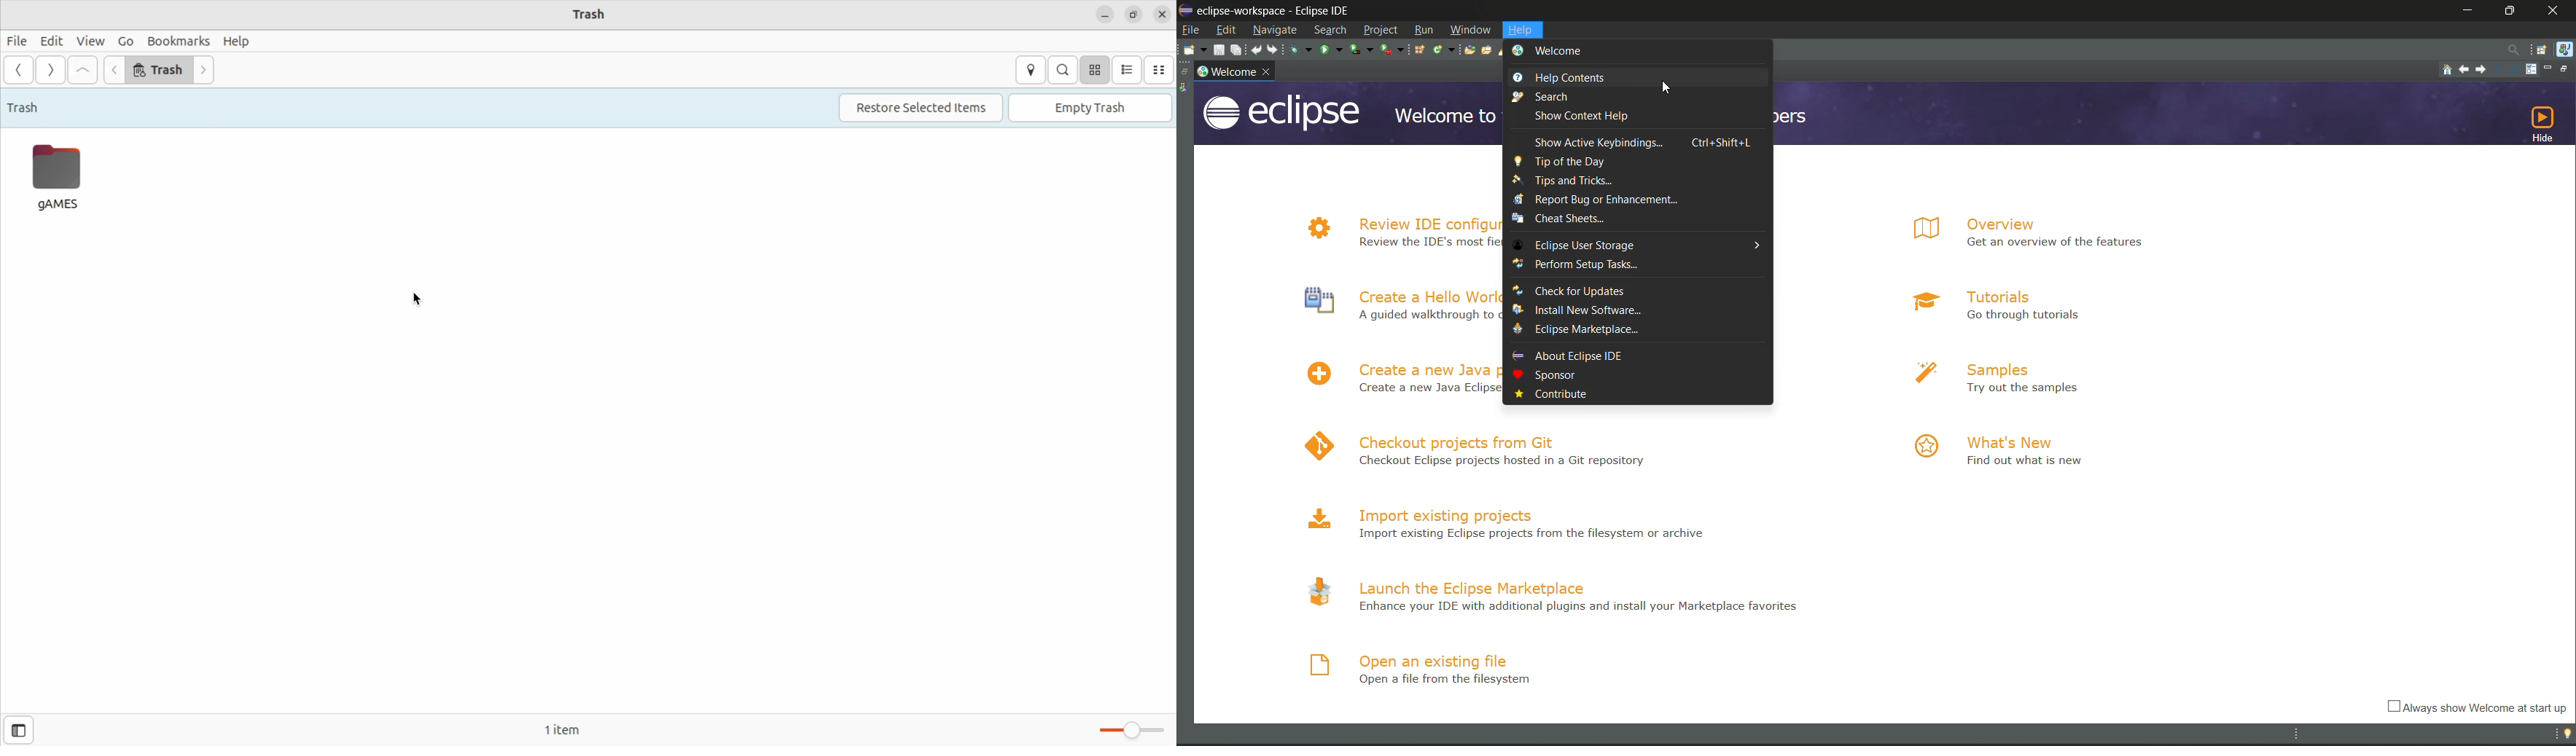 This screenshot has height=756, width=2576. Describe the element at coordinates (1127, 728) in the screenshot. I see `toggle zoom` at that location.